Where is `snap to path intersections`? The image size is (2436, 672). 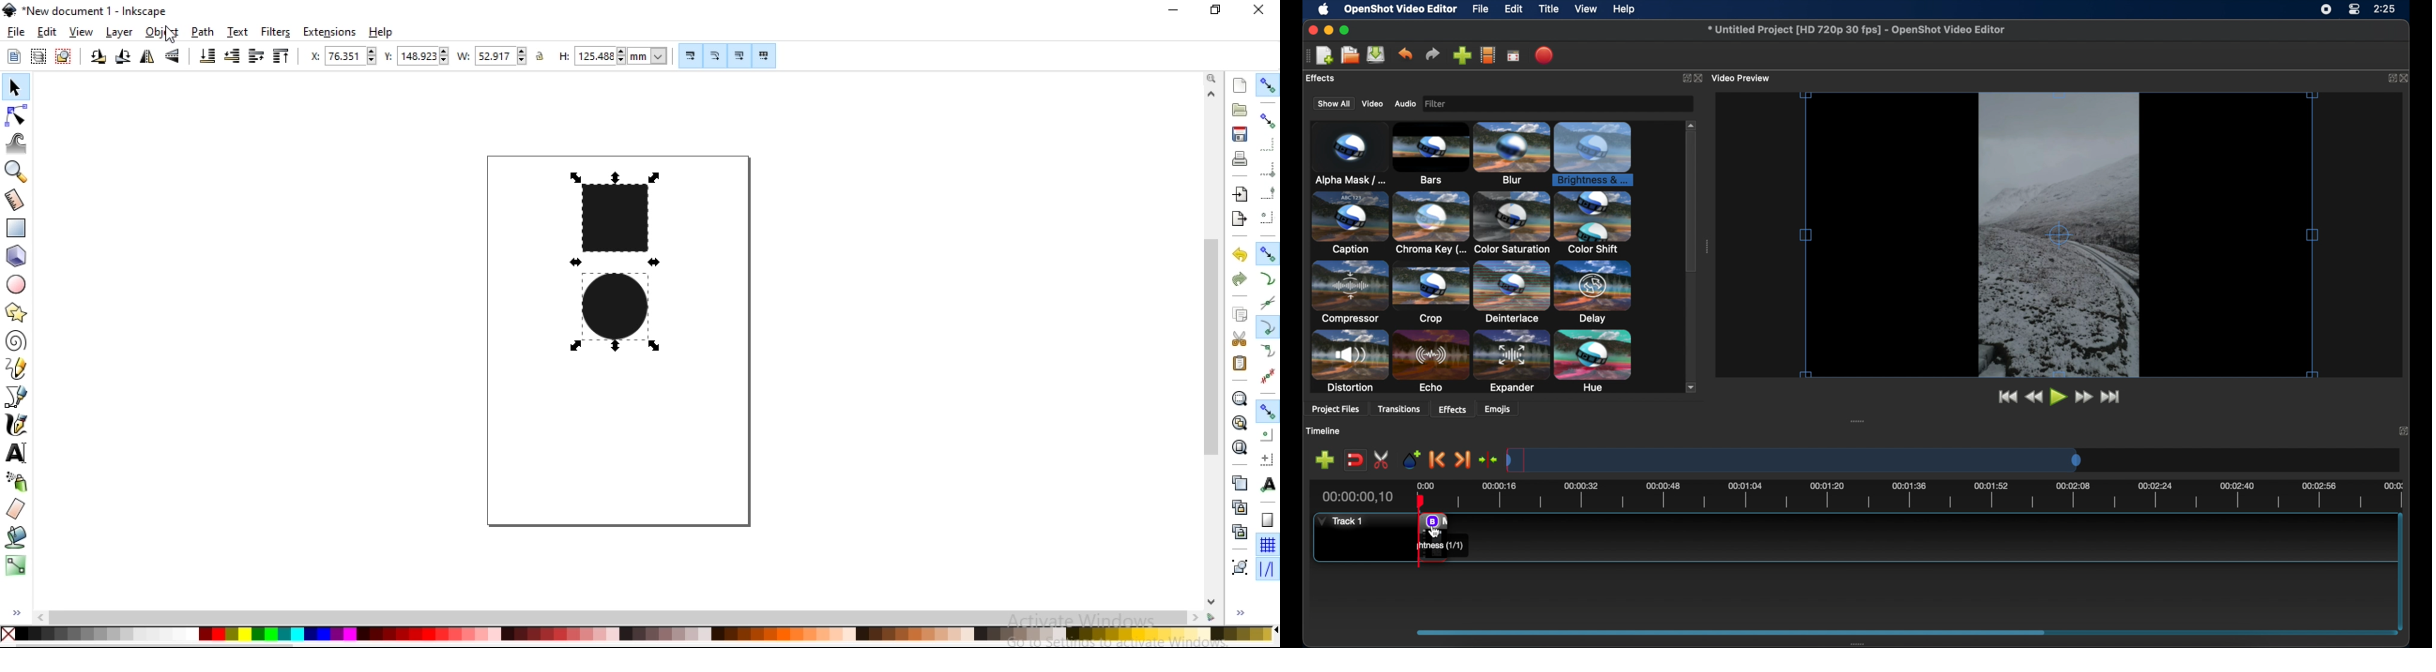 snap to path intersections is located at coordinates (1266, 301).